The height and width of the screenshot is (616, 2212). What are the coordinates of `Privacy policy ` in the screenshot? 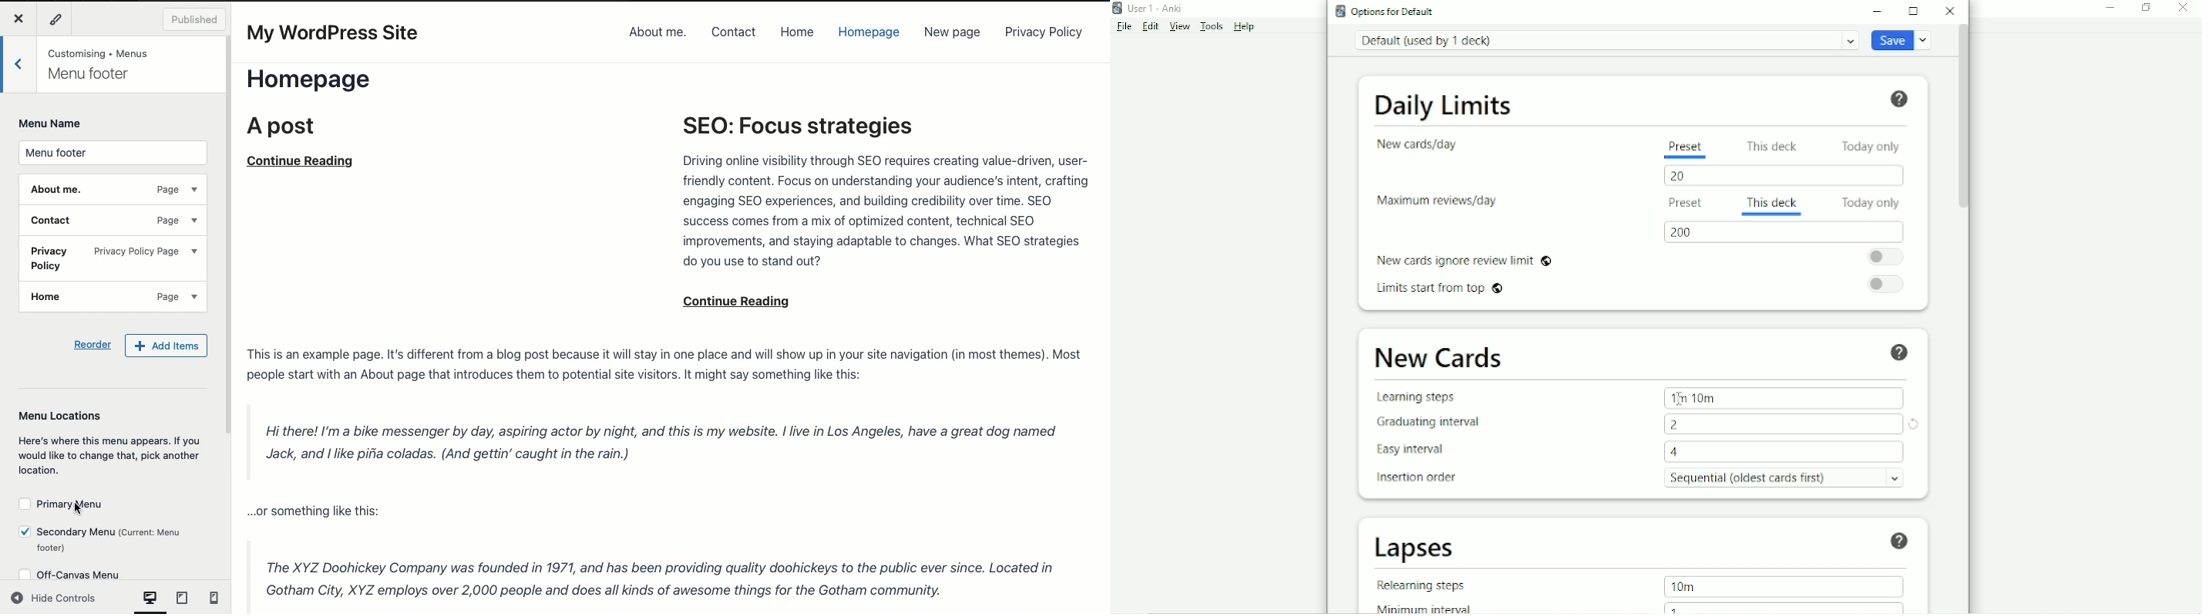 It's located at (1045, 32).